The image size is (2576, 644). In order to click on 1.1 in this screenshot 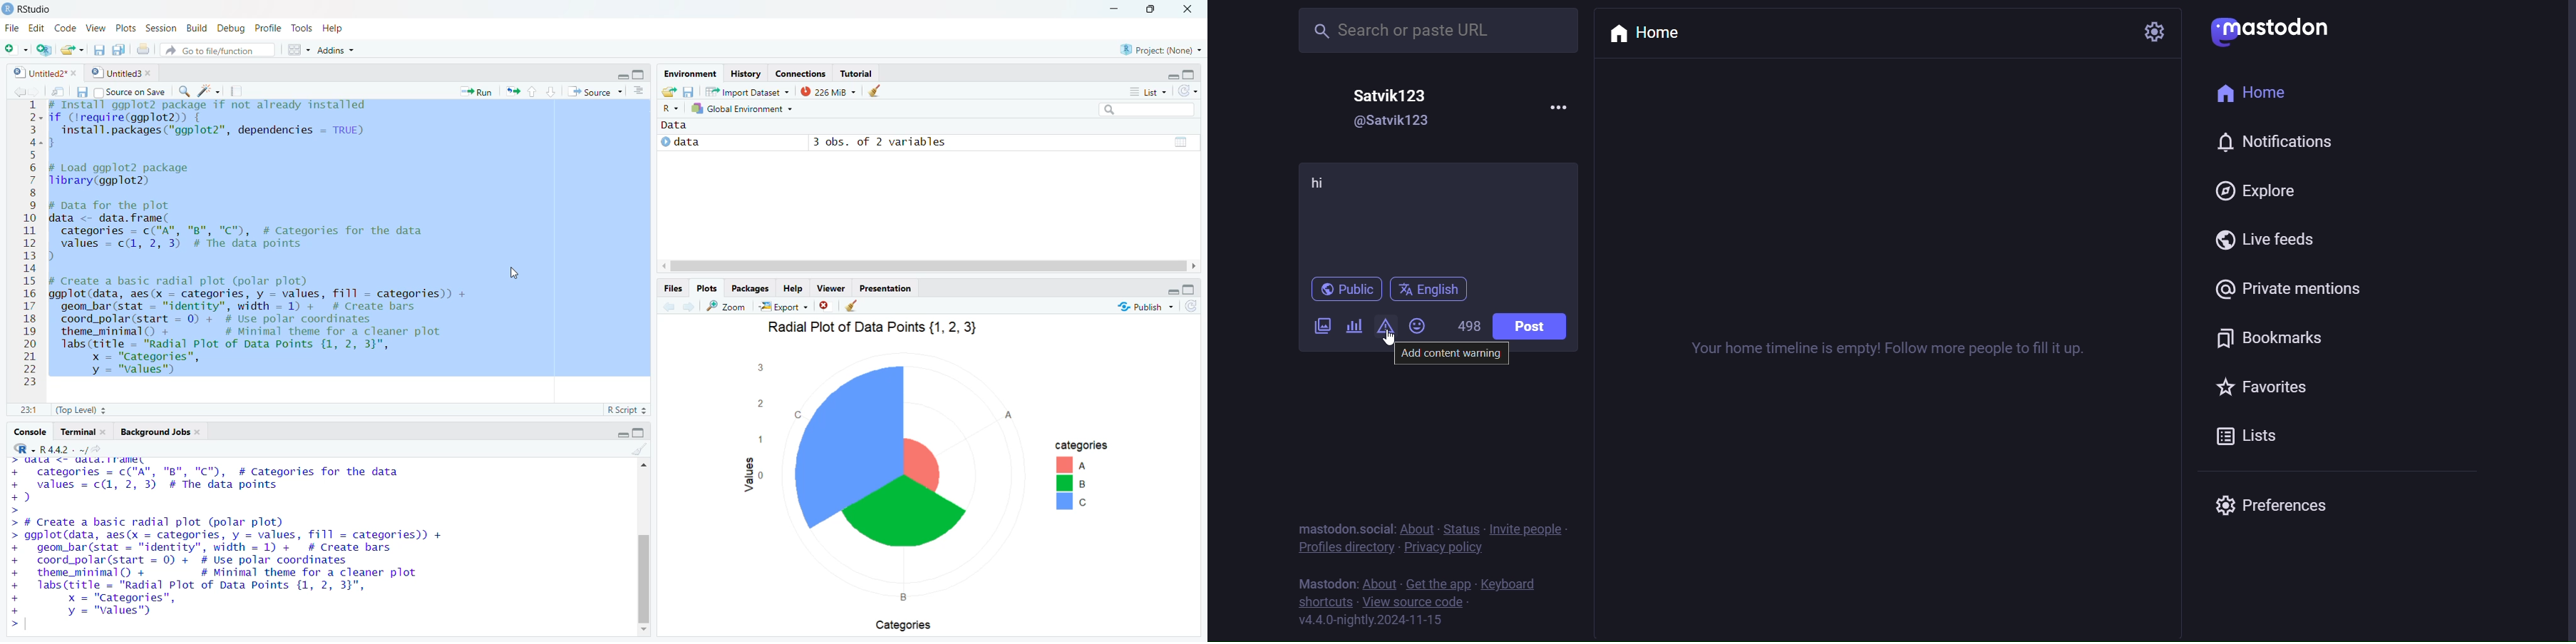, I will do `click(26, 410)`.